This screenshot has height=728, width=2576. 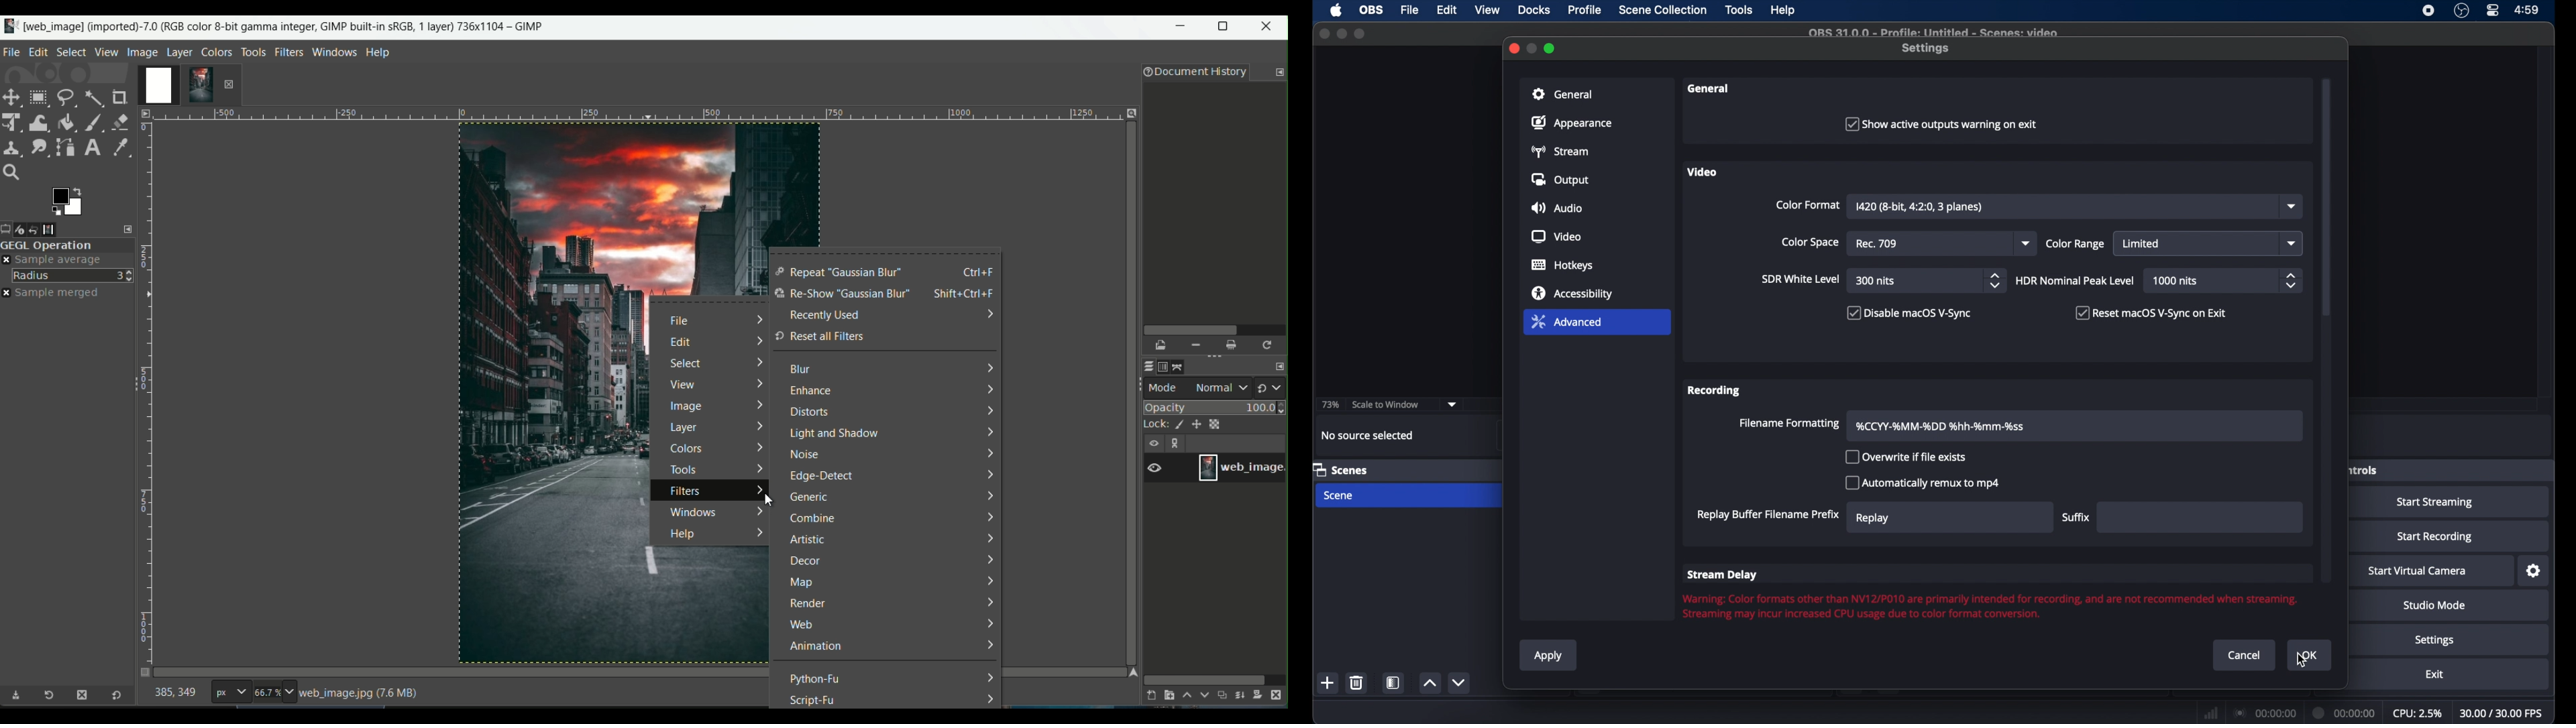 What do you see at coordinates (39, 121) in the screenshot?
I see `transformation tool` at bounding box center [39, 121].